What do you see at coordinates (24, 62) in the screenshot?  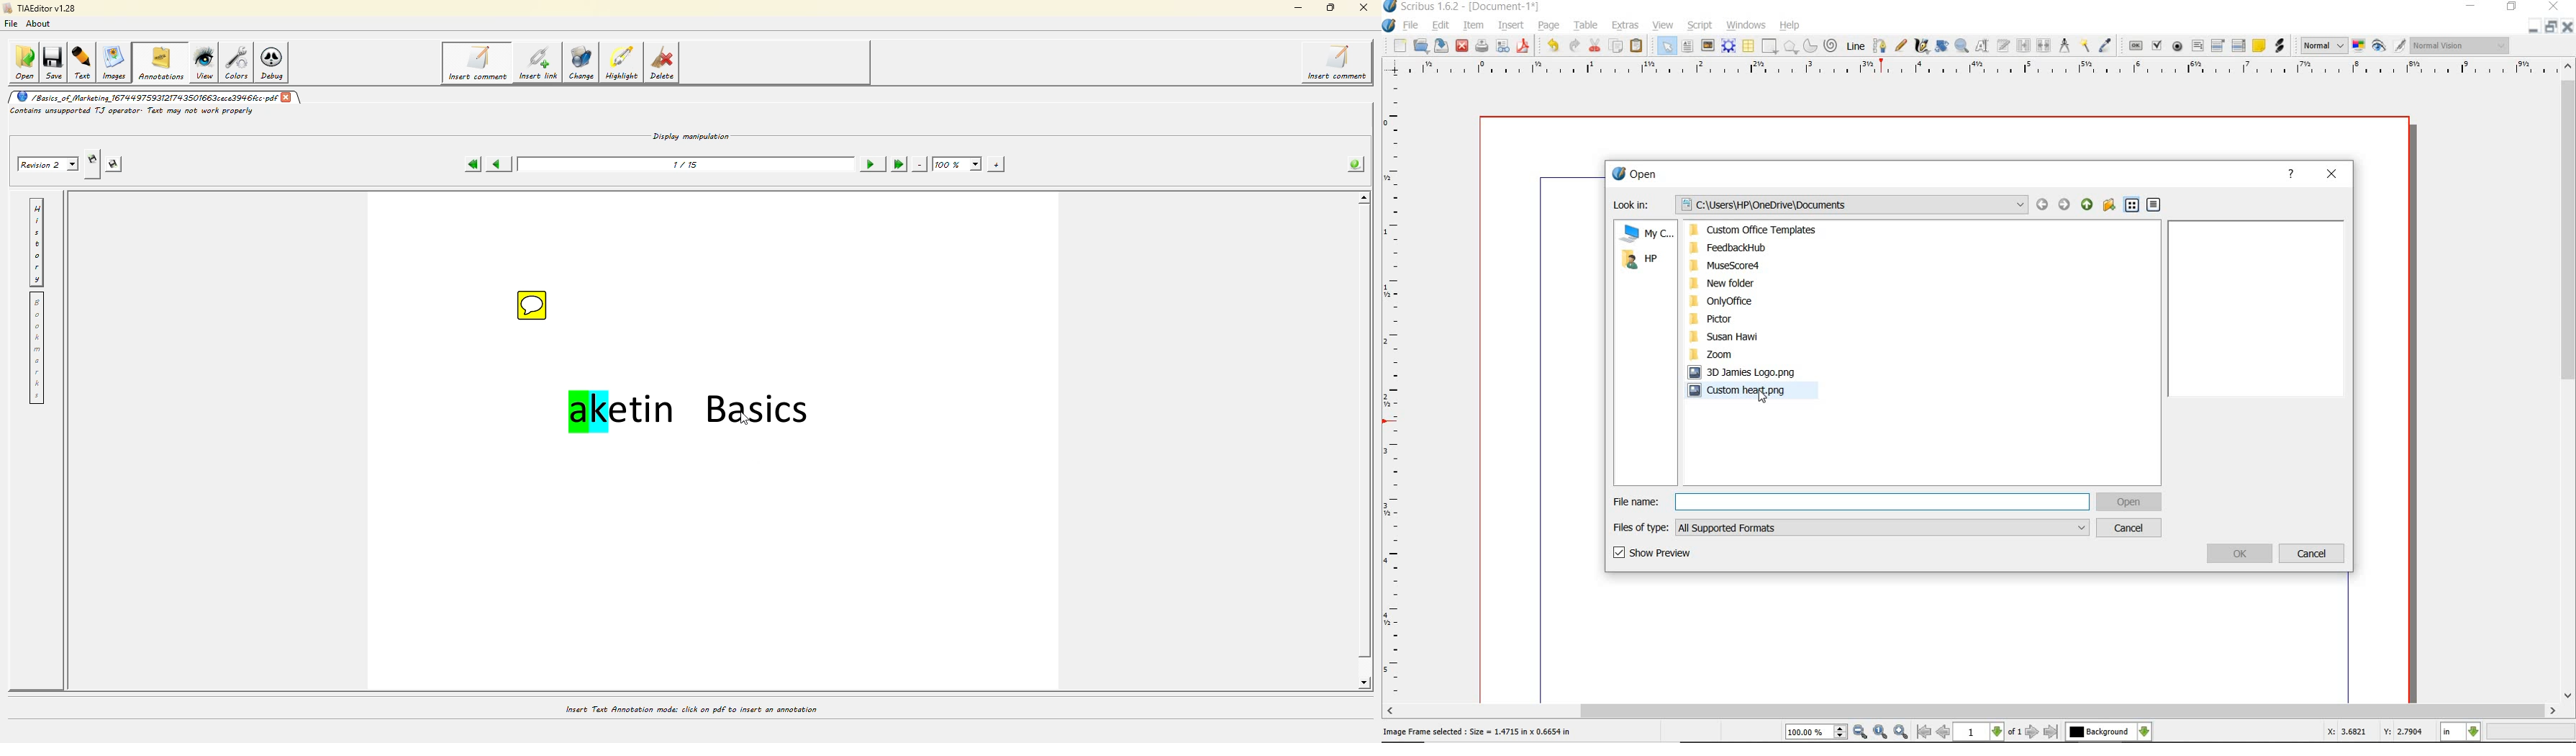 I see `open` at bounding box center [24, 62].